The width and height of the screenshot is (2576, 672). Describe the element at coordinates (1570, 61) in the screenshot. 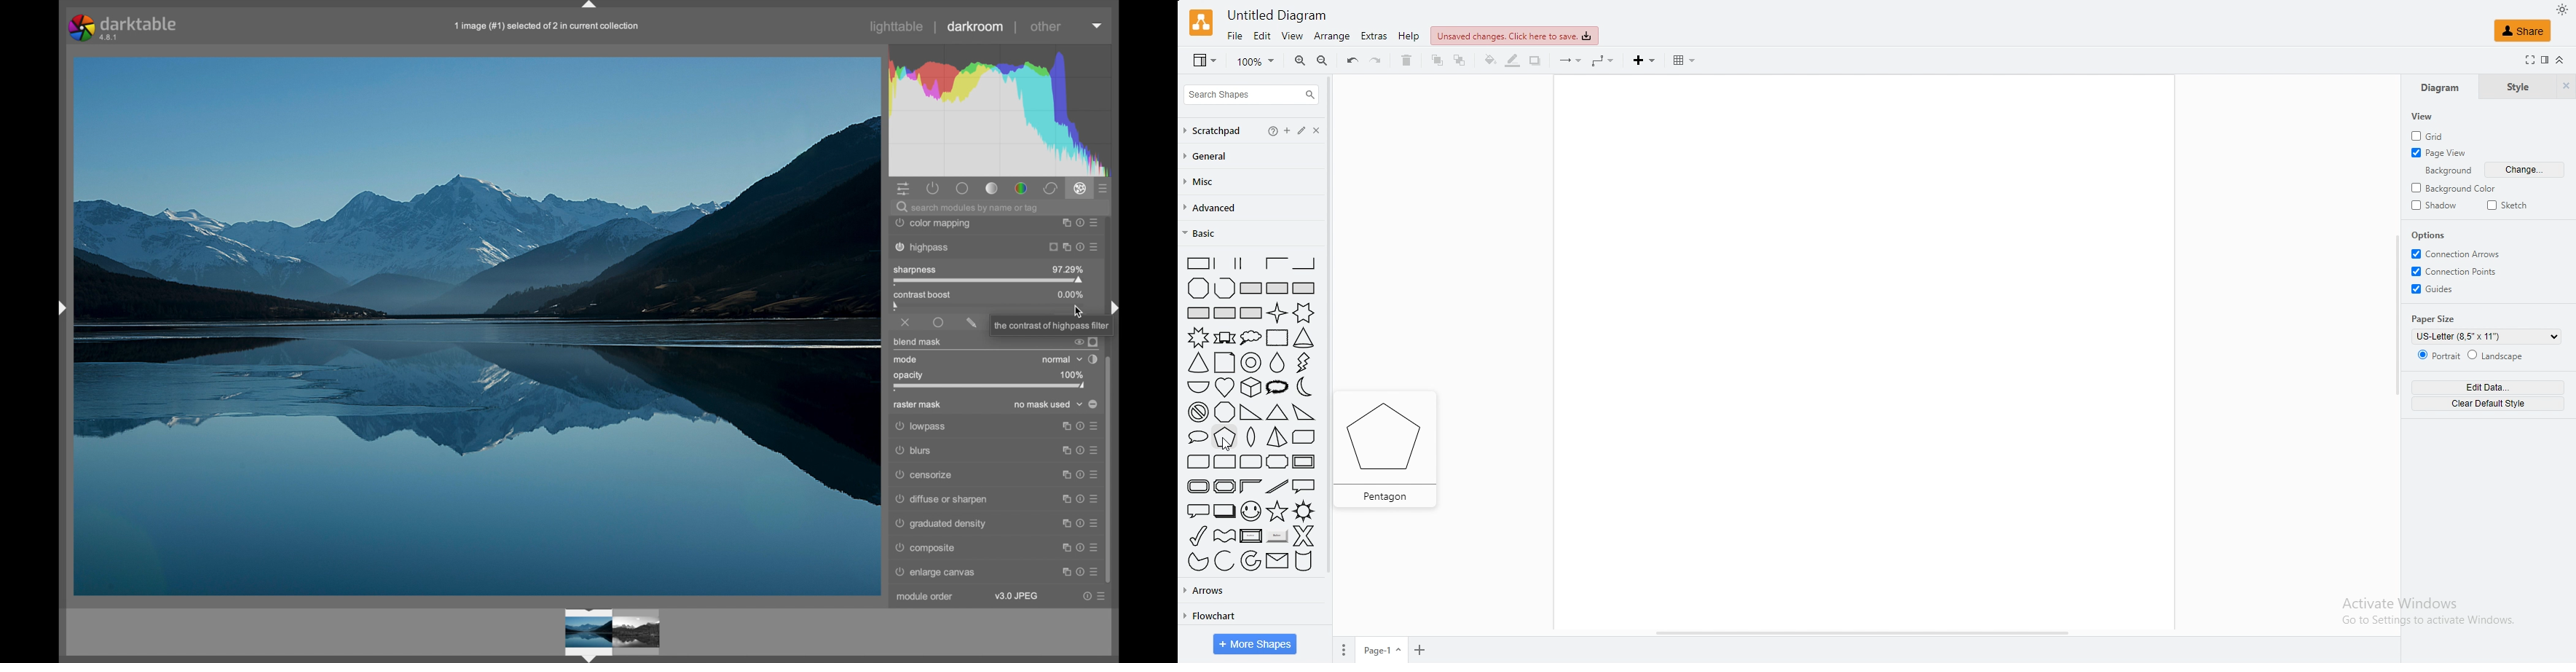

I see `arrow` at that location.